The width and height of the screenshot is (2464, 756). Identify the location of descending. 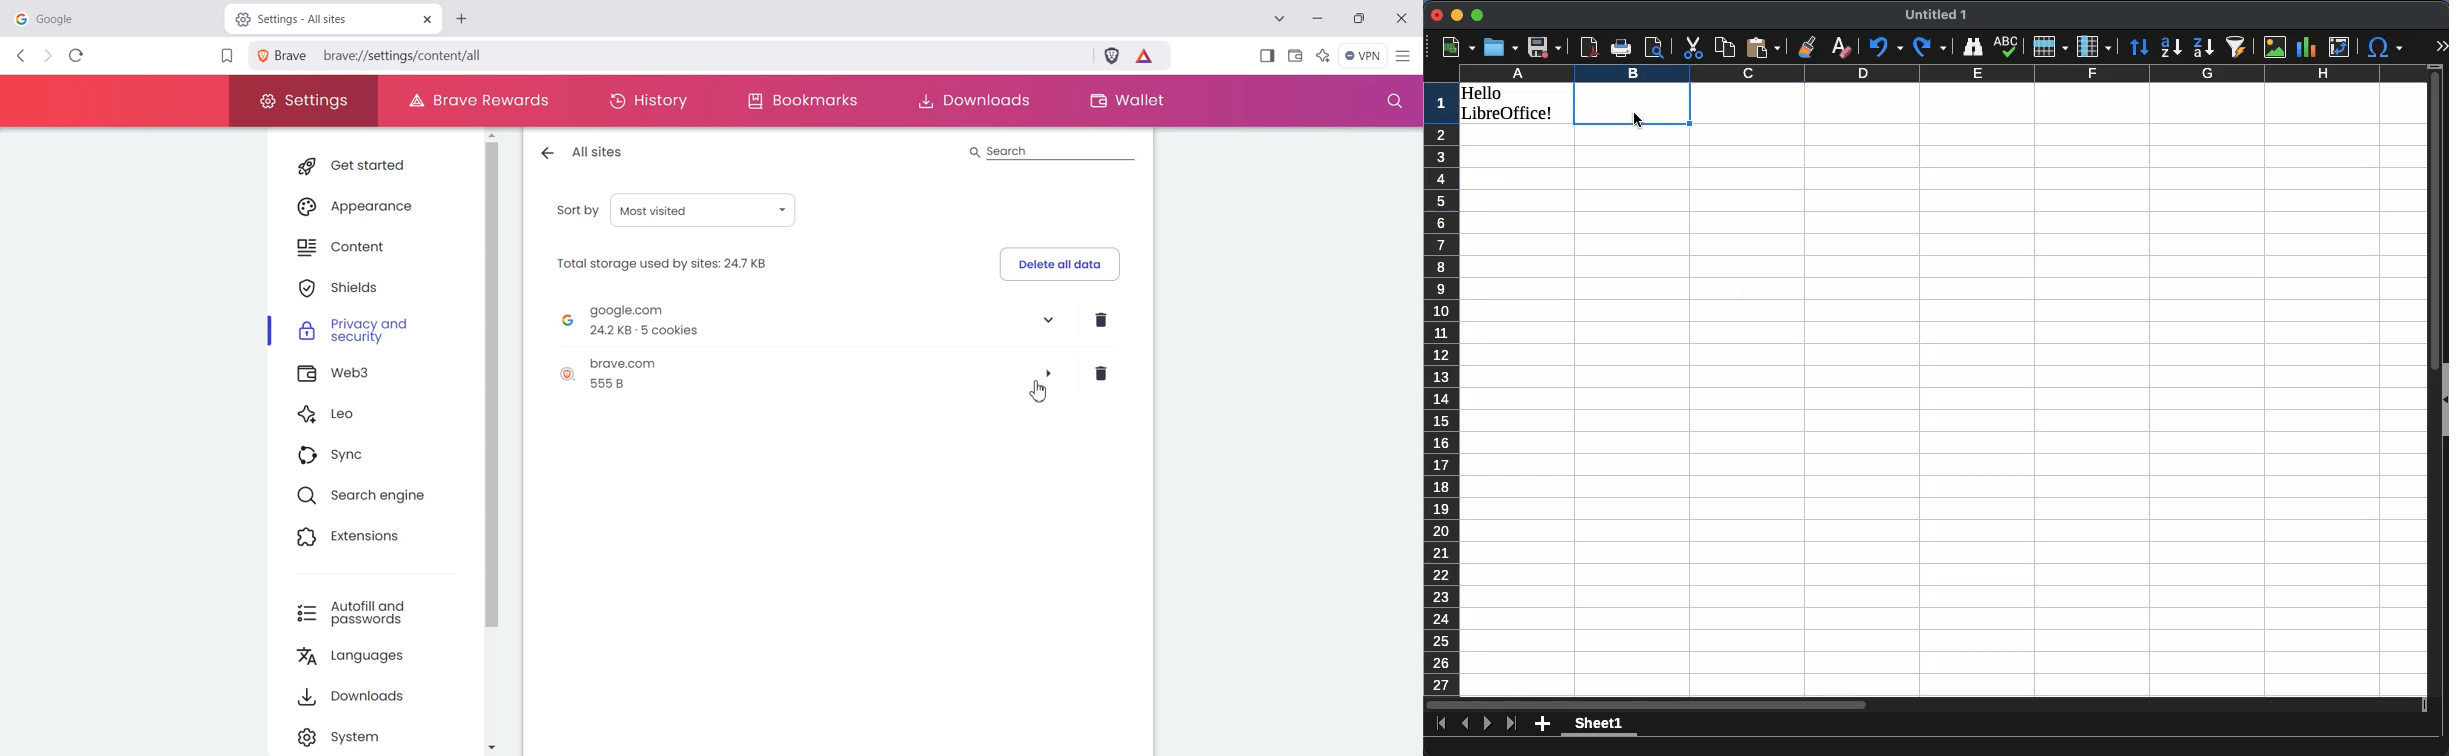
(2203, 47).